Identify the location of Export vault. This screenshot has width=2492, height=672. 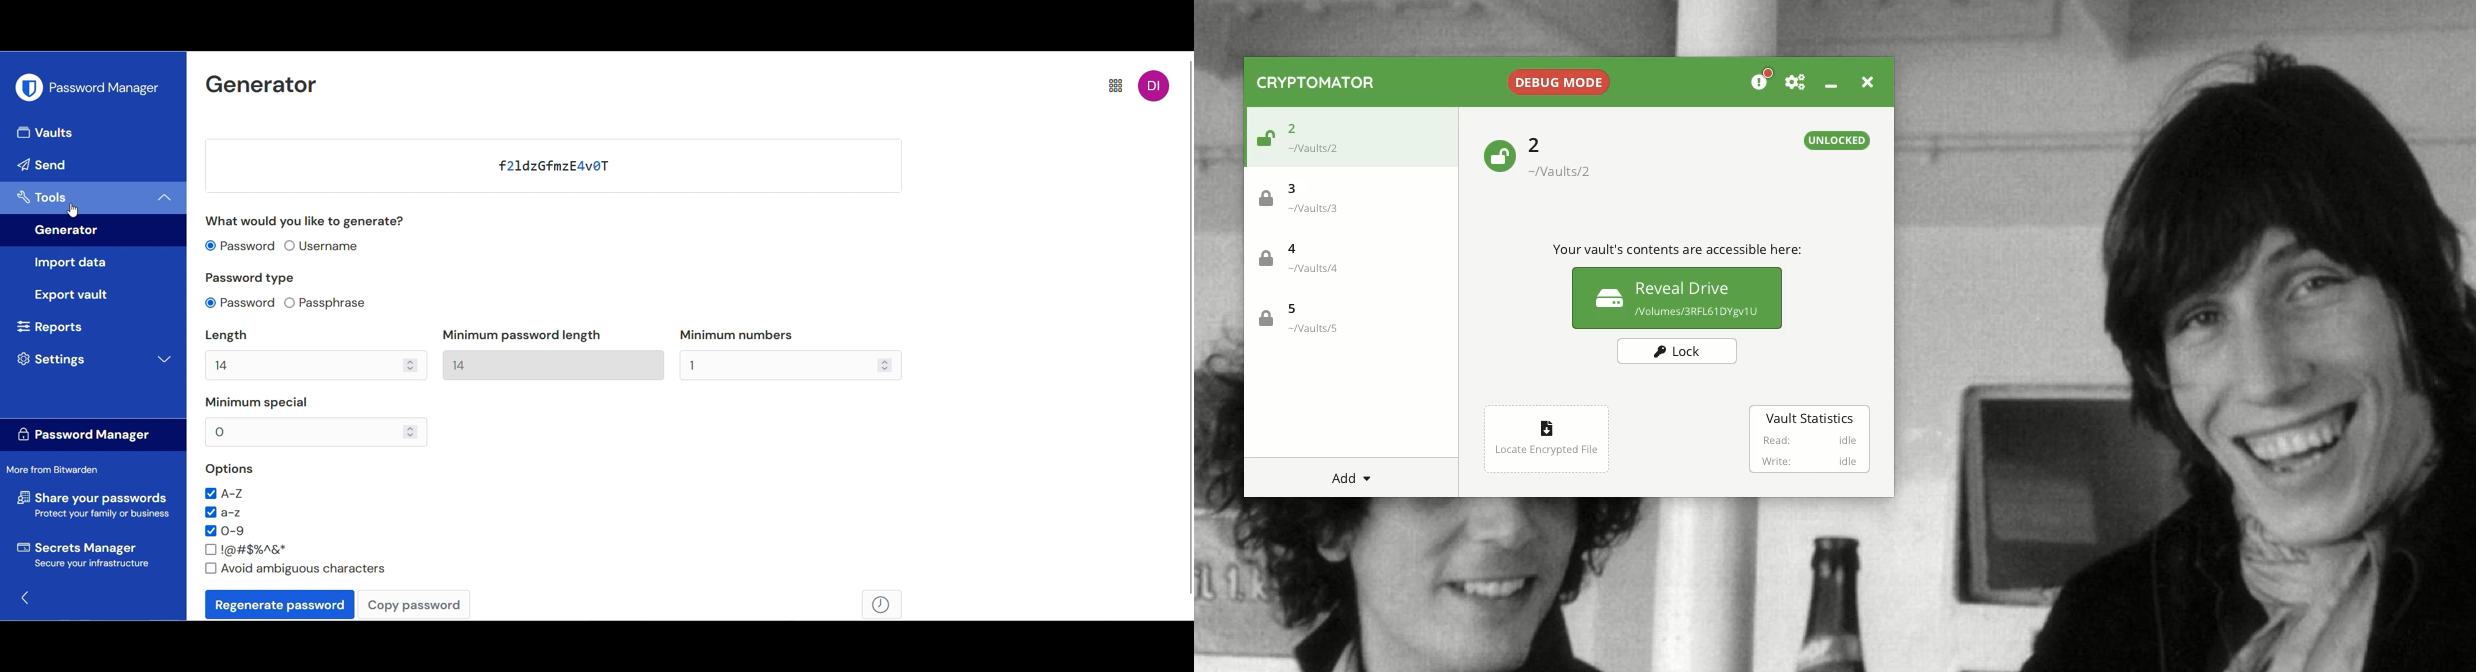
(96, 296).